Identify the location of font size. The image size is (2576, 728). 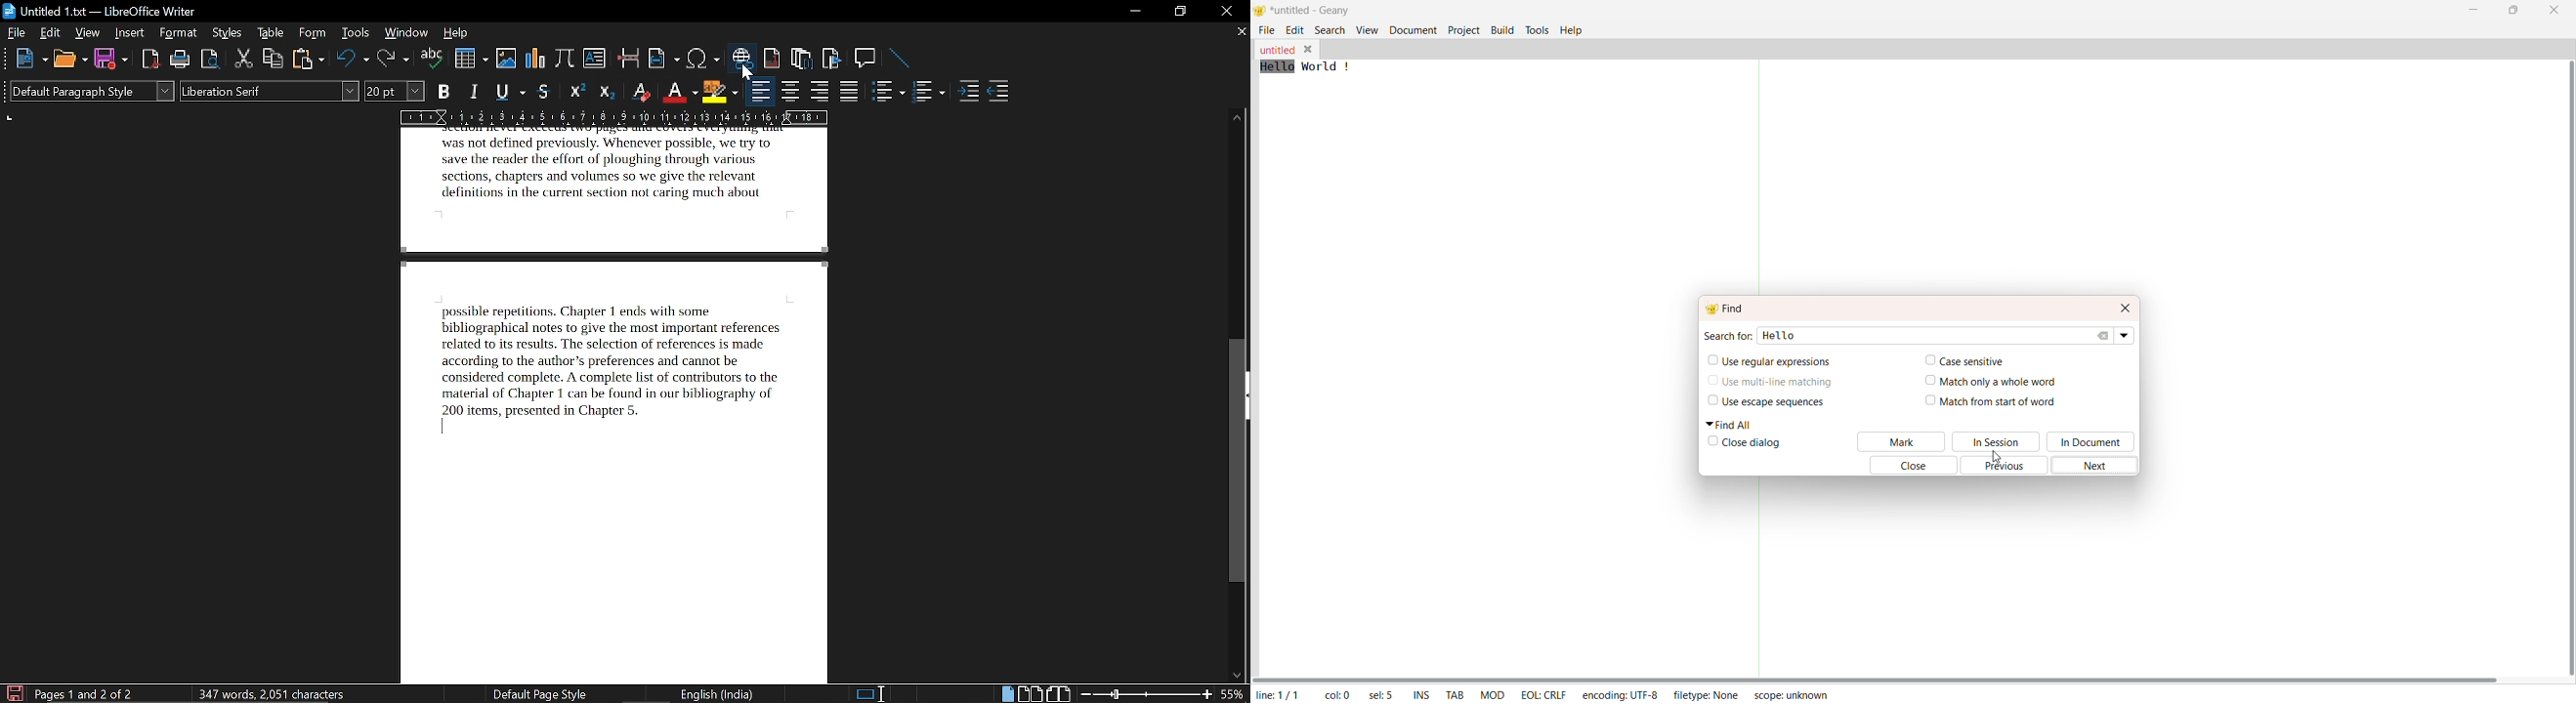
(396, 91).